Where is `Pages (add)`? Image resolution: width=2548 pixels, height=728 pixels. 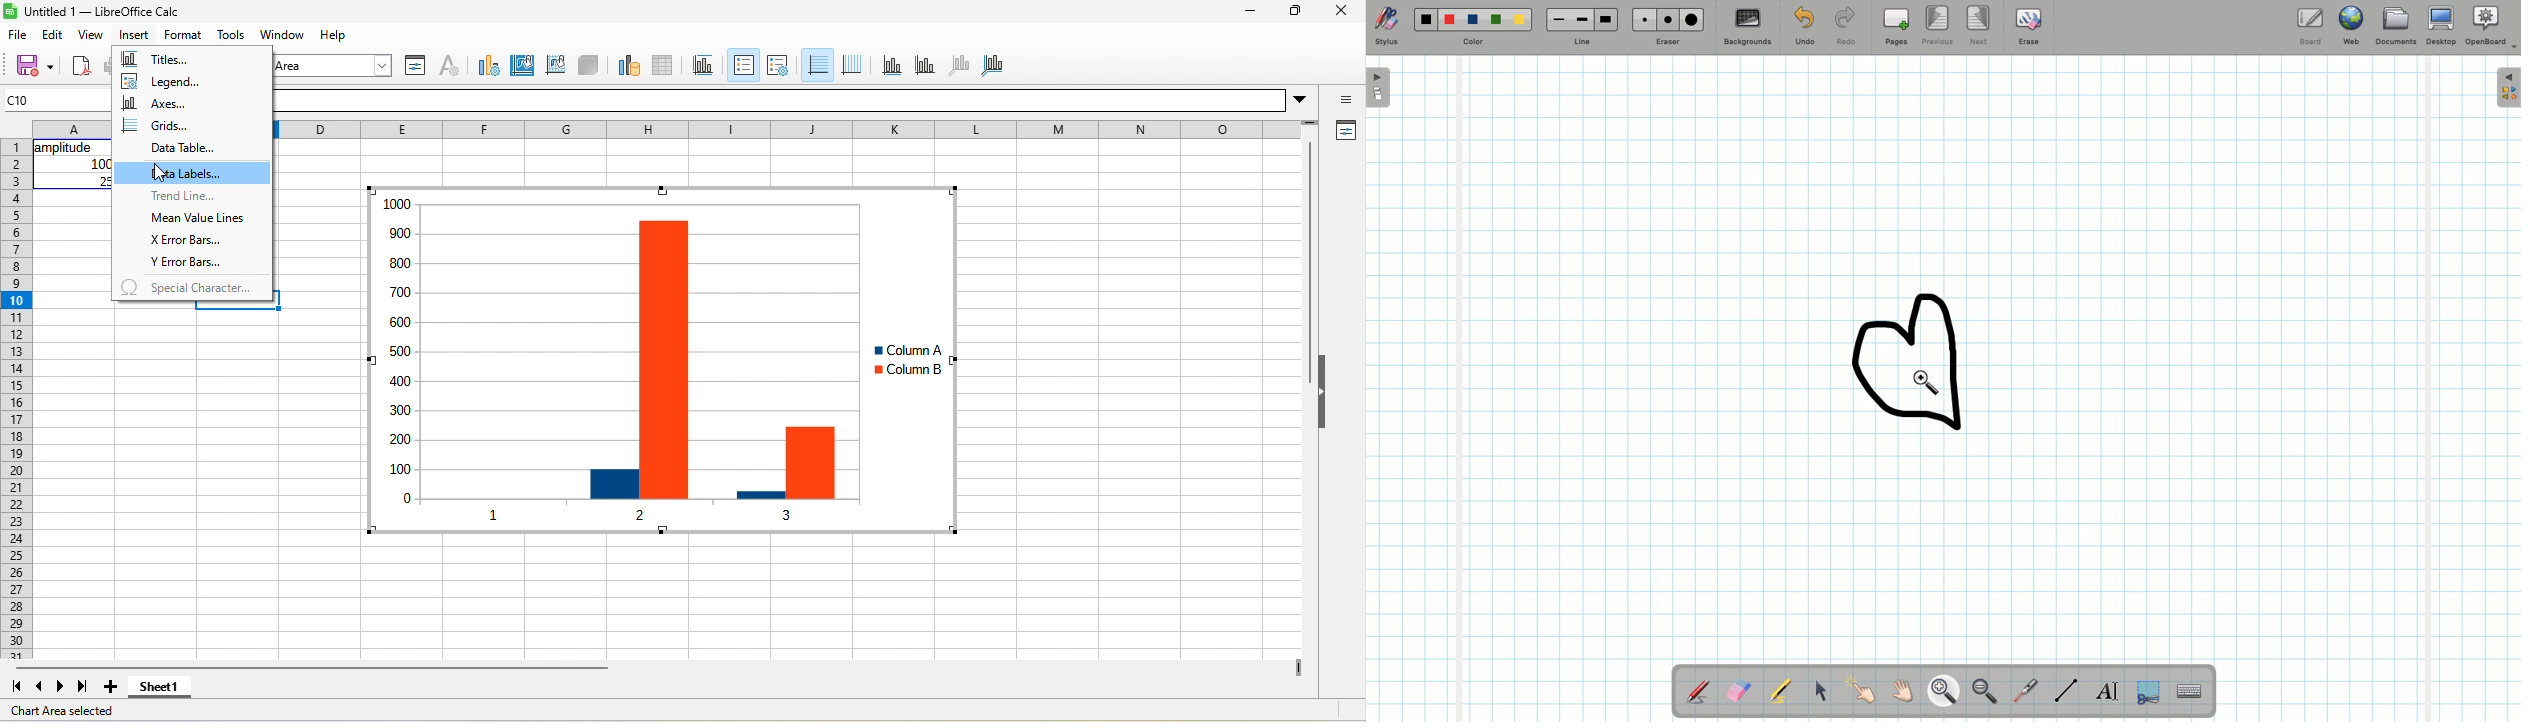
Pages (add) is located at coordinates (1894, 26).